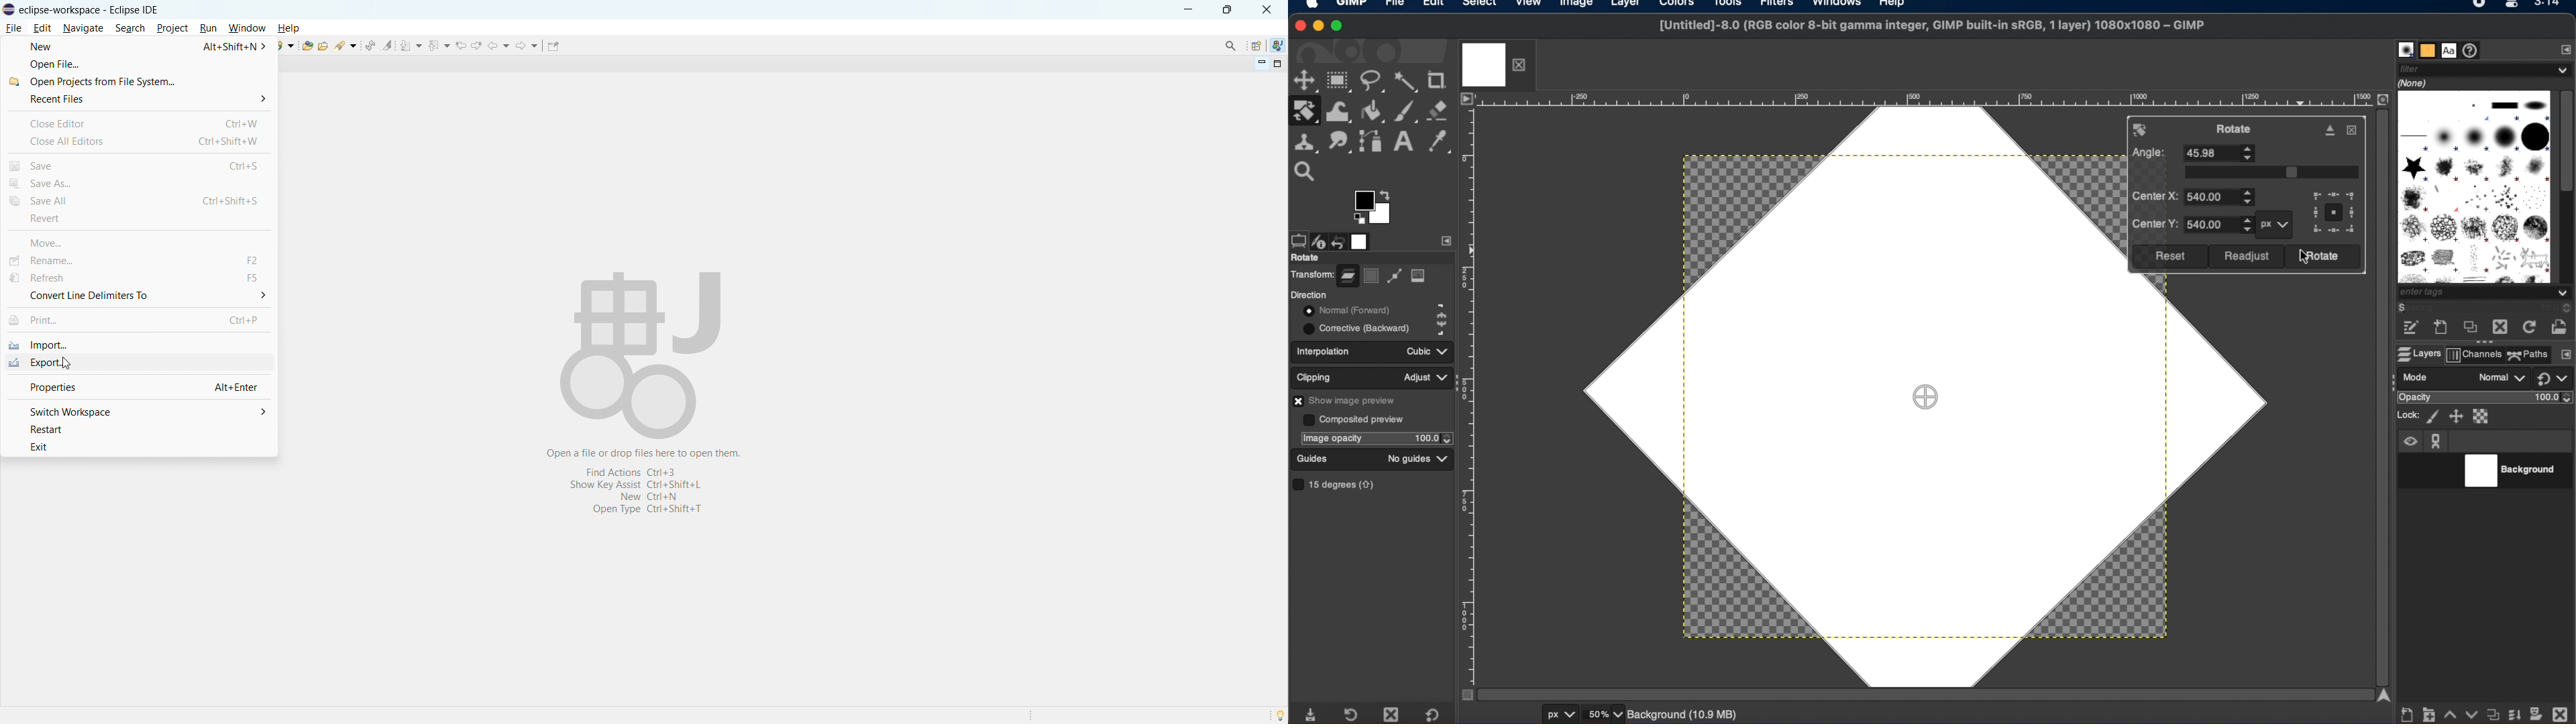 The height and width of the screenshot is (728, 2576). Describe the element at coordinates (2563, 308) in the screenshot. I see `spacing stepper buttons` at that location.